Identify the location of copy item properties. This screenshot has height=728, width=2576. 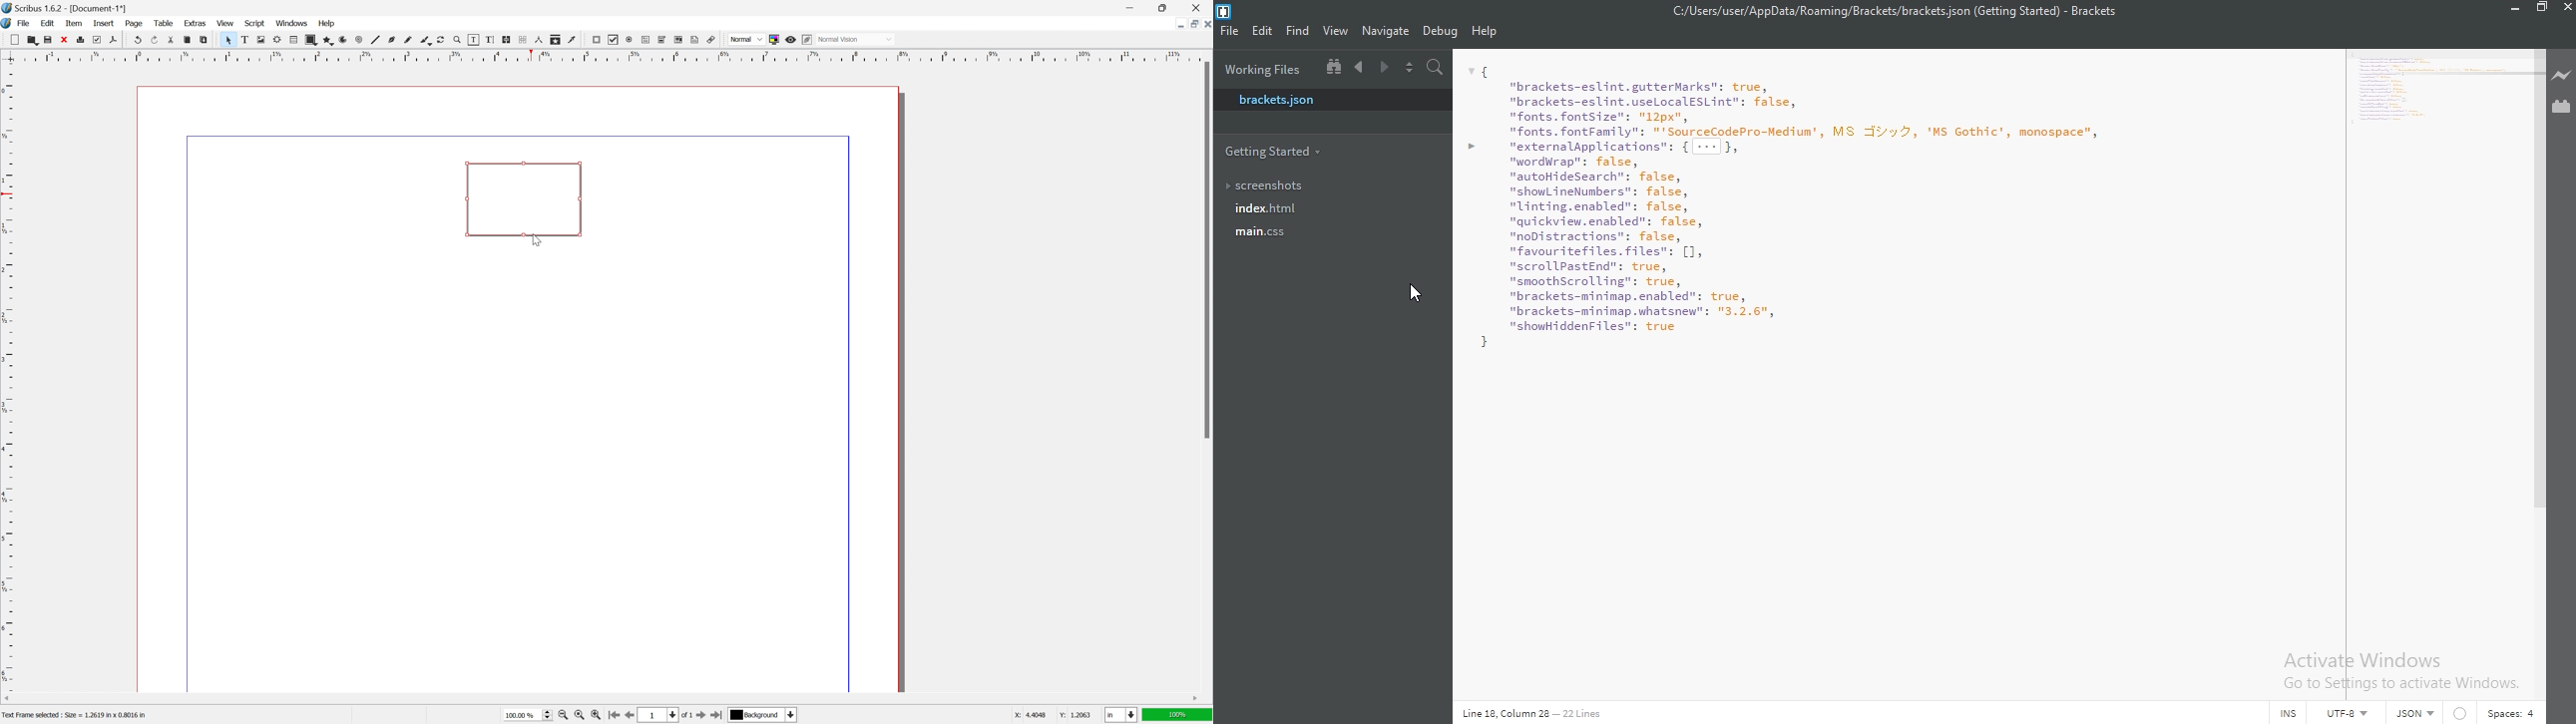
(557, 40).